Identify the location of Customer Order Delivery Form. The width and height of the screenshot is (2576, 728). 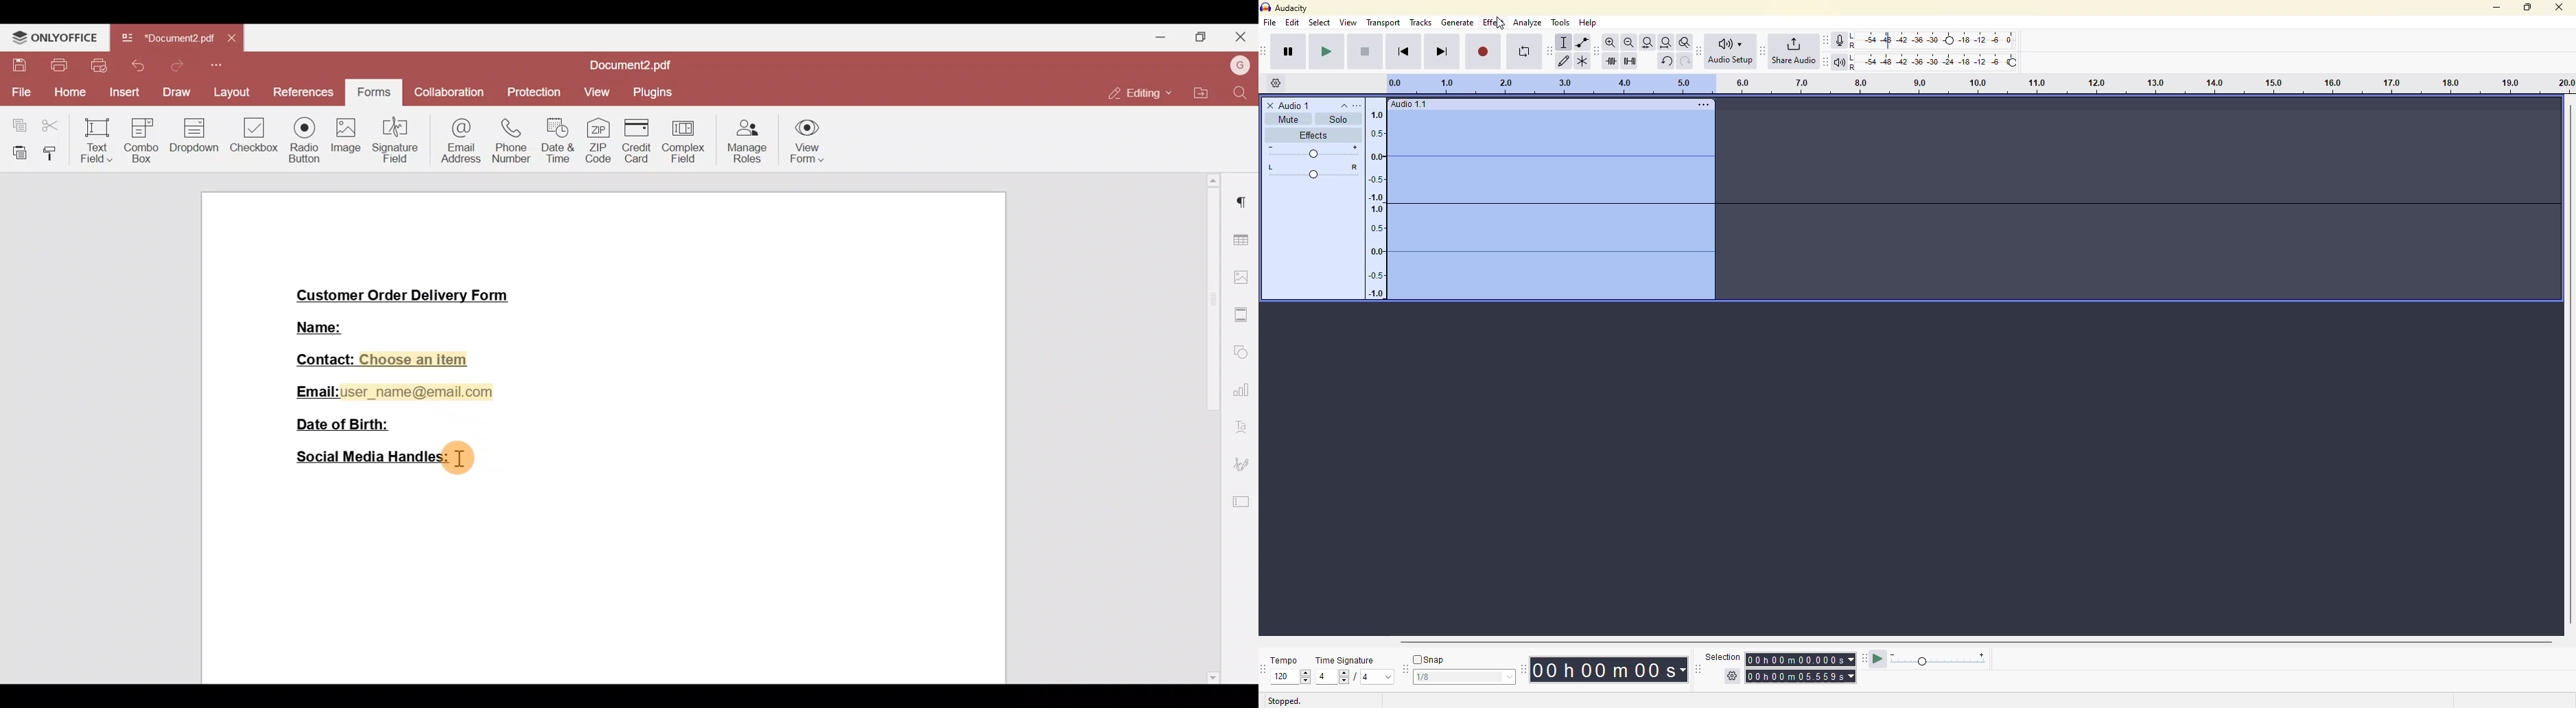
(401, 292).